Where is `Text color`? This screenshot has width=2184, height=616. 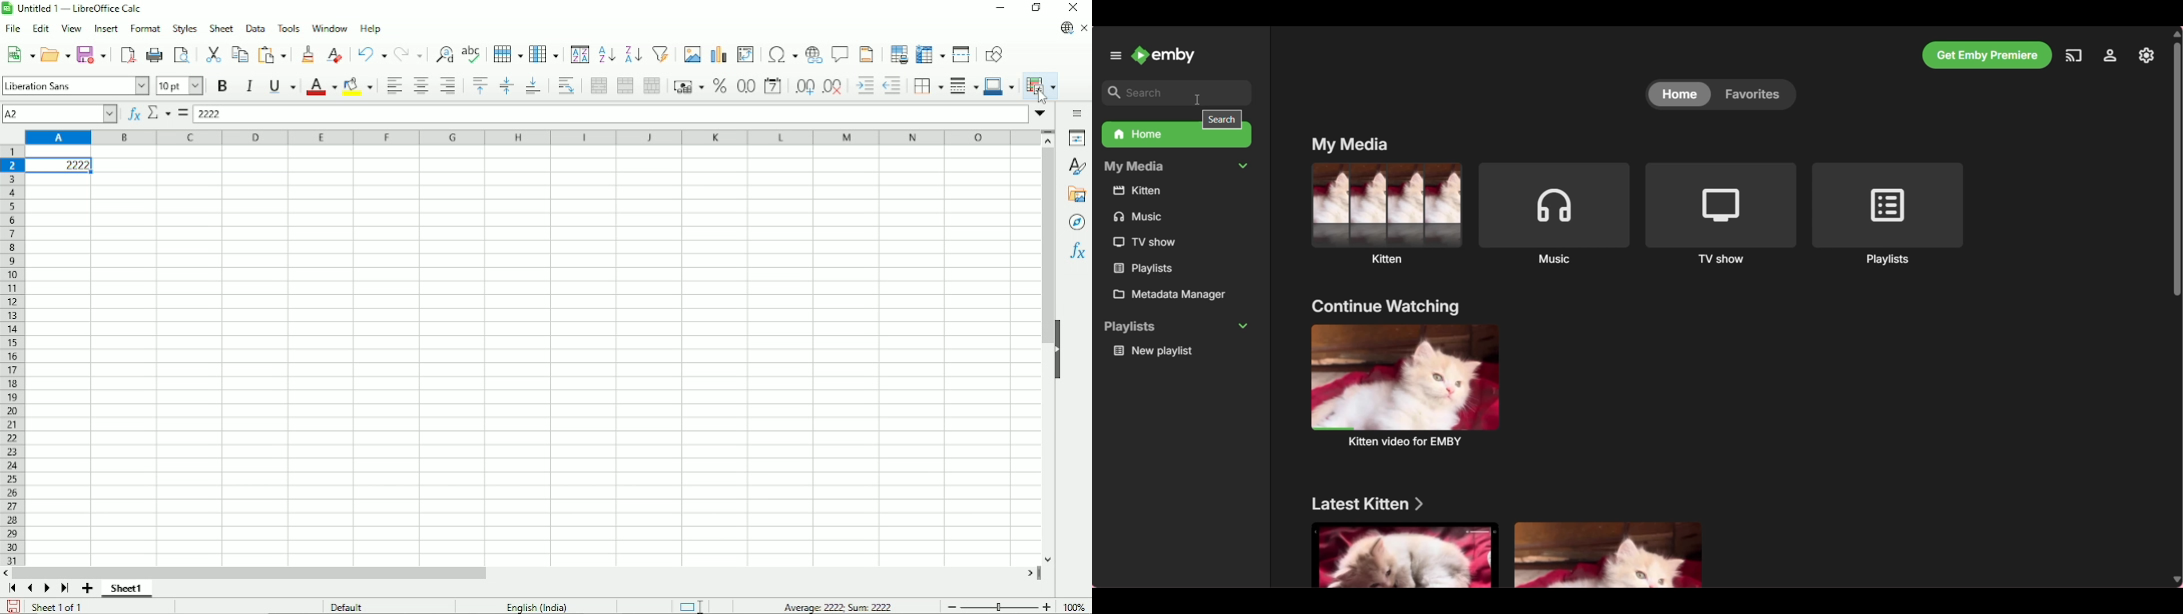 Text color is located at coordinates (321, 87).